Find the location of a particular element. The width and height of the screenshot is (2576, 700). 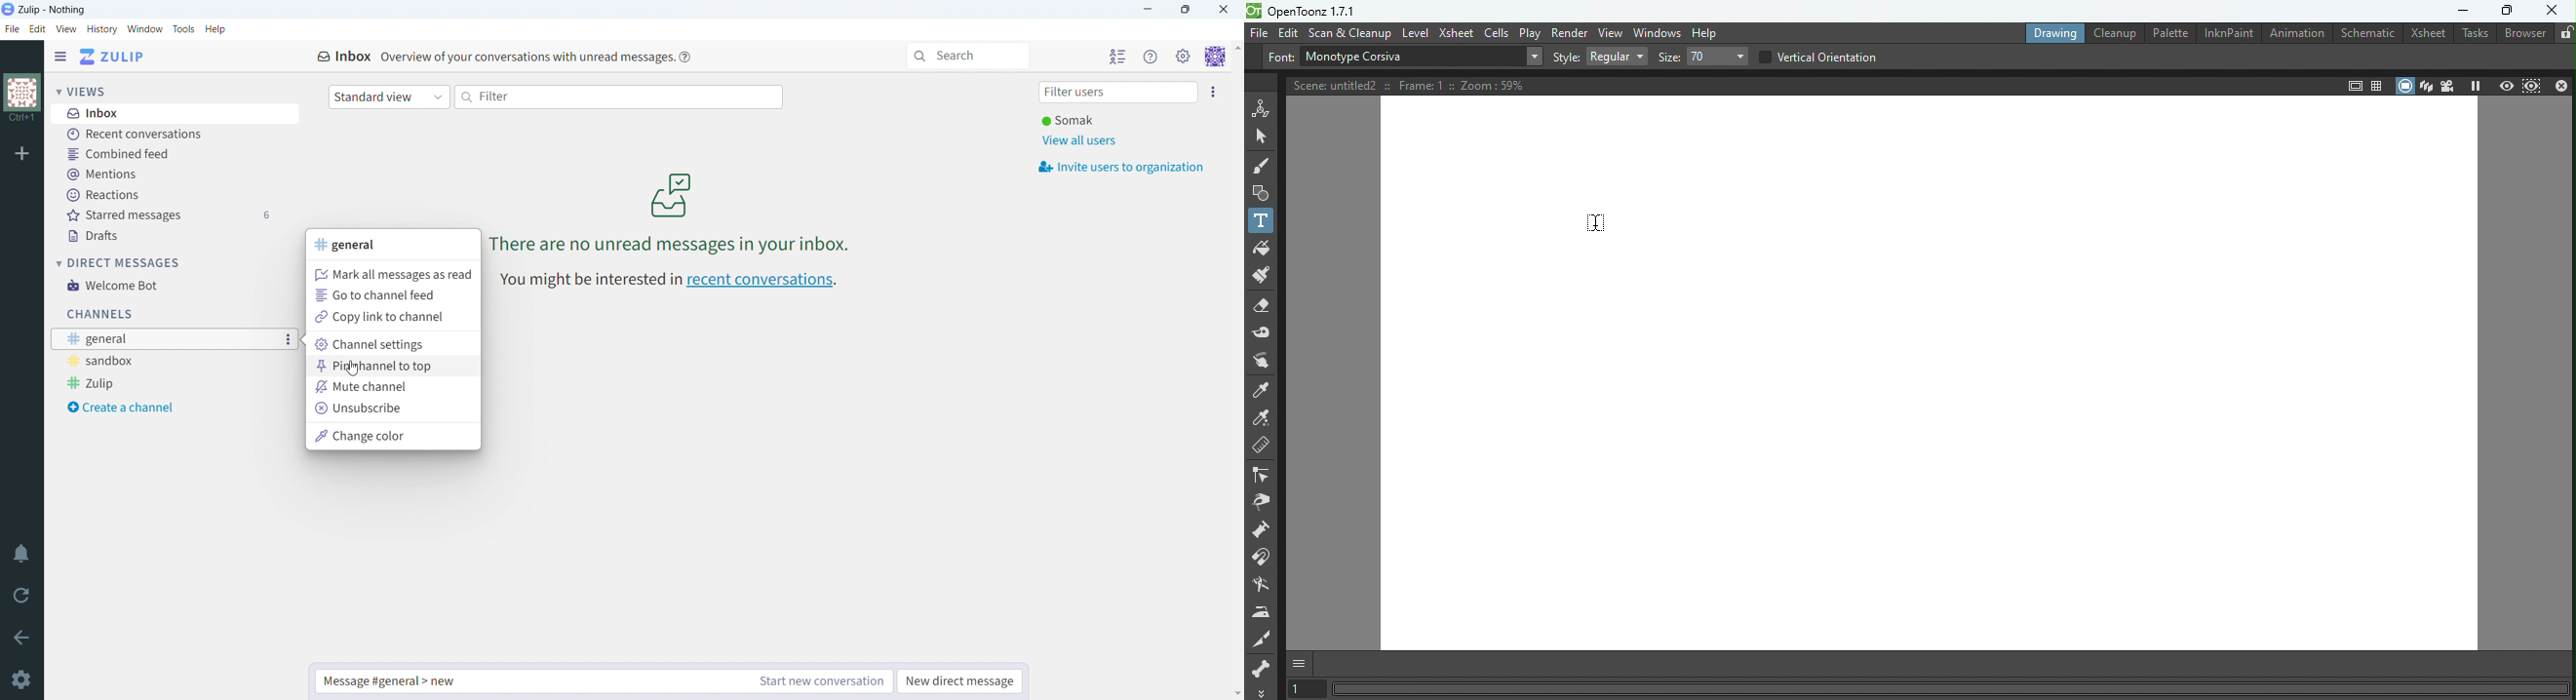

Minimize is located at coordinates (2465, 10).